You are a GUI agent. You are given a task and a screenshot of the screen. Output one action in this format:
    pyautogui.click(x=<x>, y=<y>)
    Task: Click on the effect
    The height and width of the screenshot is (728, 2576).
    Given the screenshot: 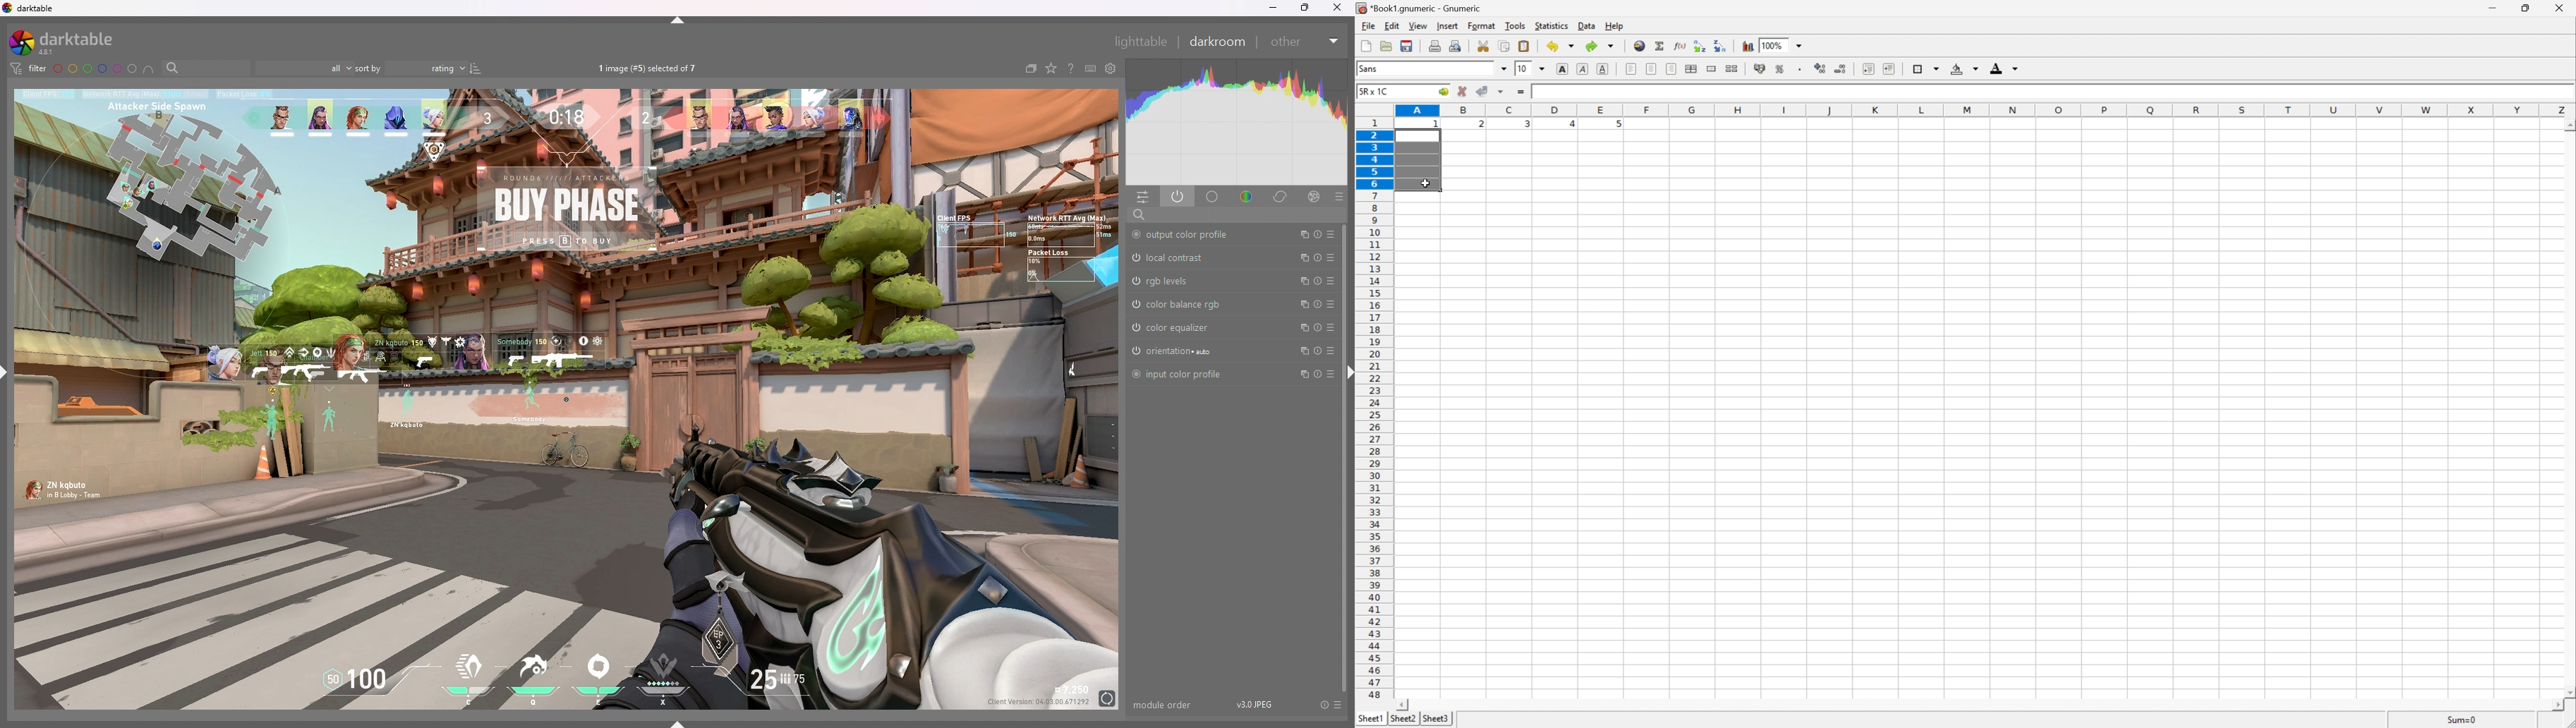 What is the action you would take?
    pyautogui.click(x=1314, y=196)
    